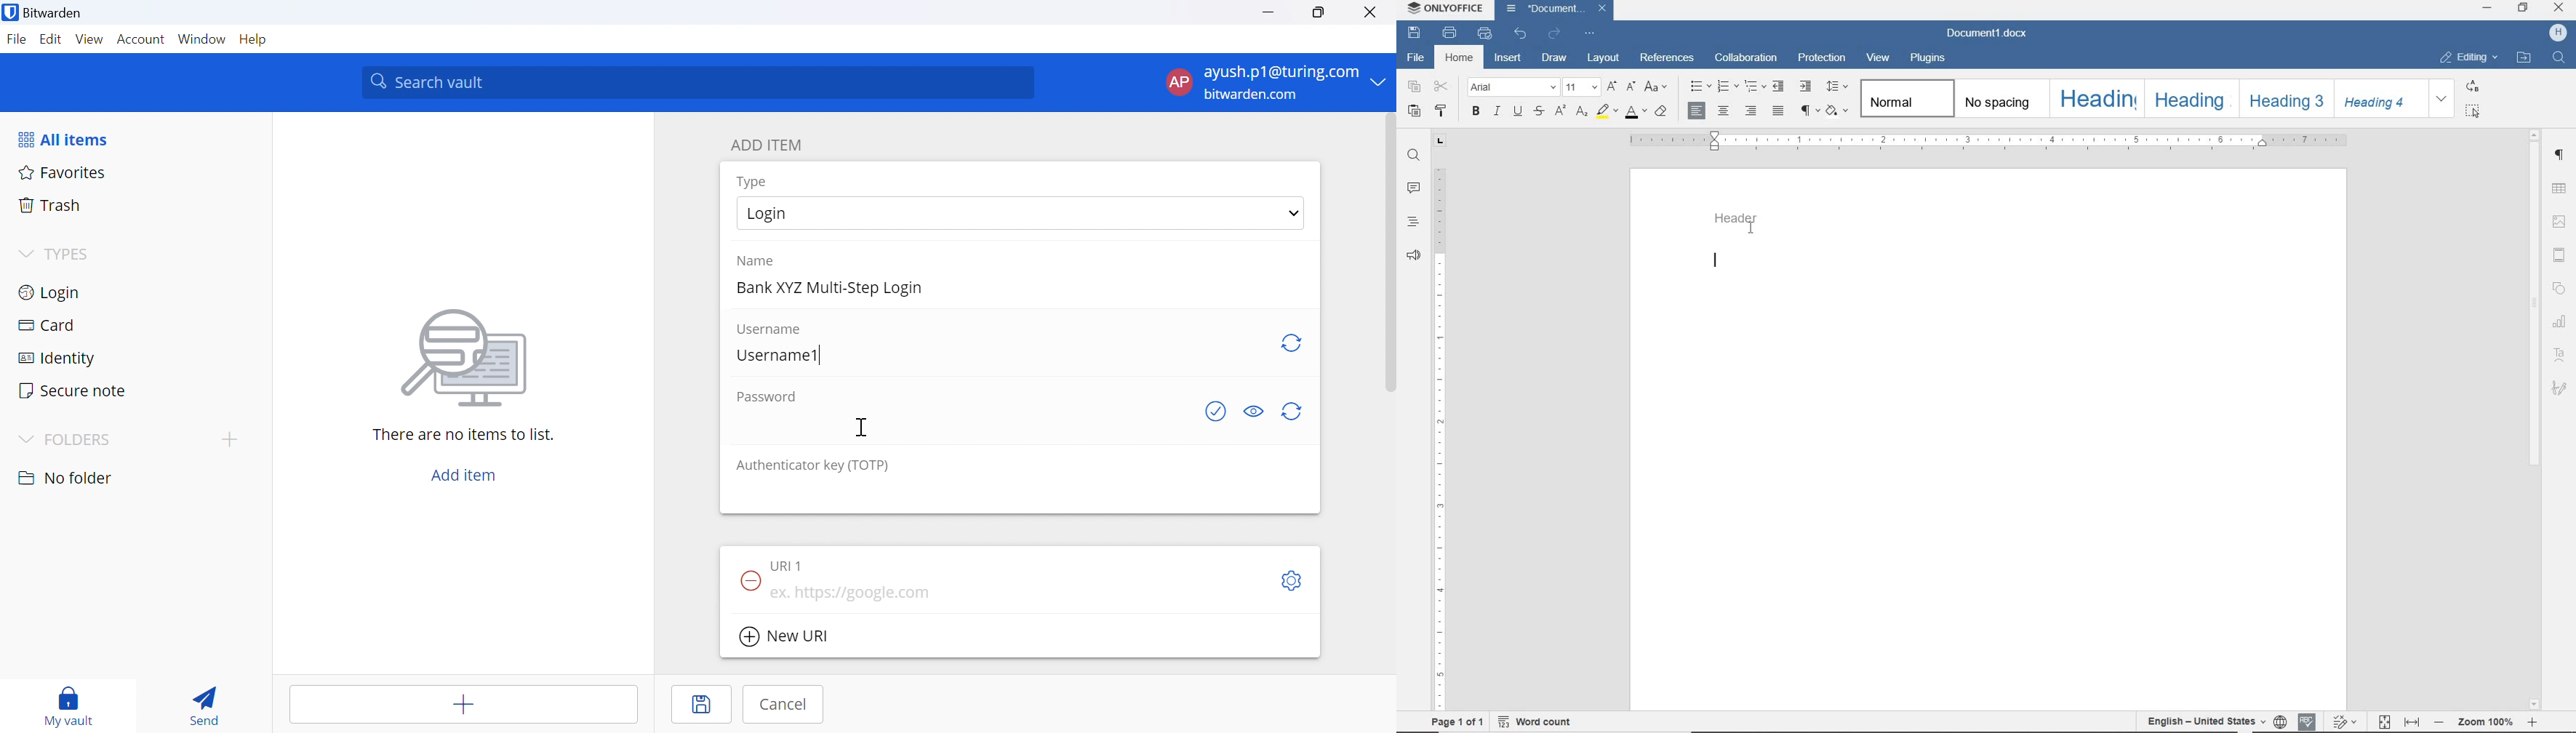  I want to click on SELECT ALL, so click(2473, 111).